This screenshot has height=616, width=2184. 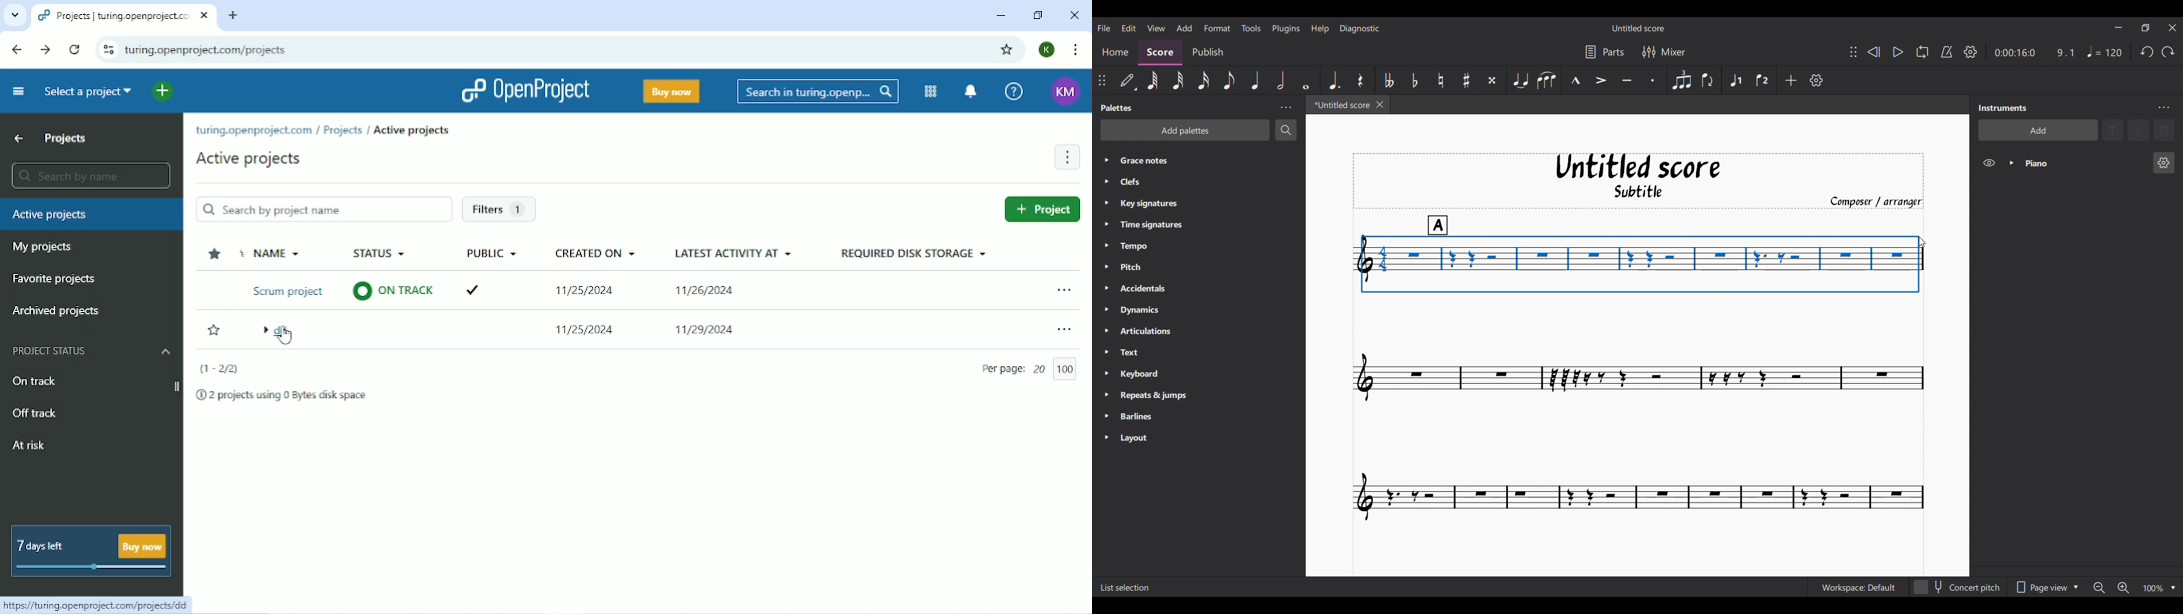 What do you see at coordinates (500, 210) in the screenshot?
I see `Filters` at bounding box center [500, 210].